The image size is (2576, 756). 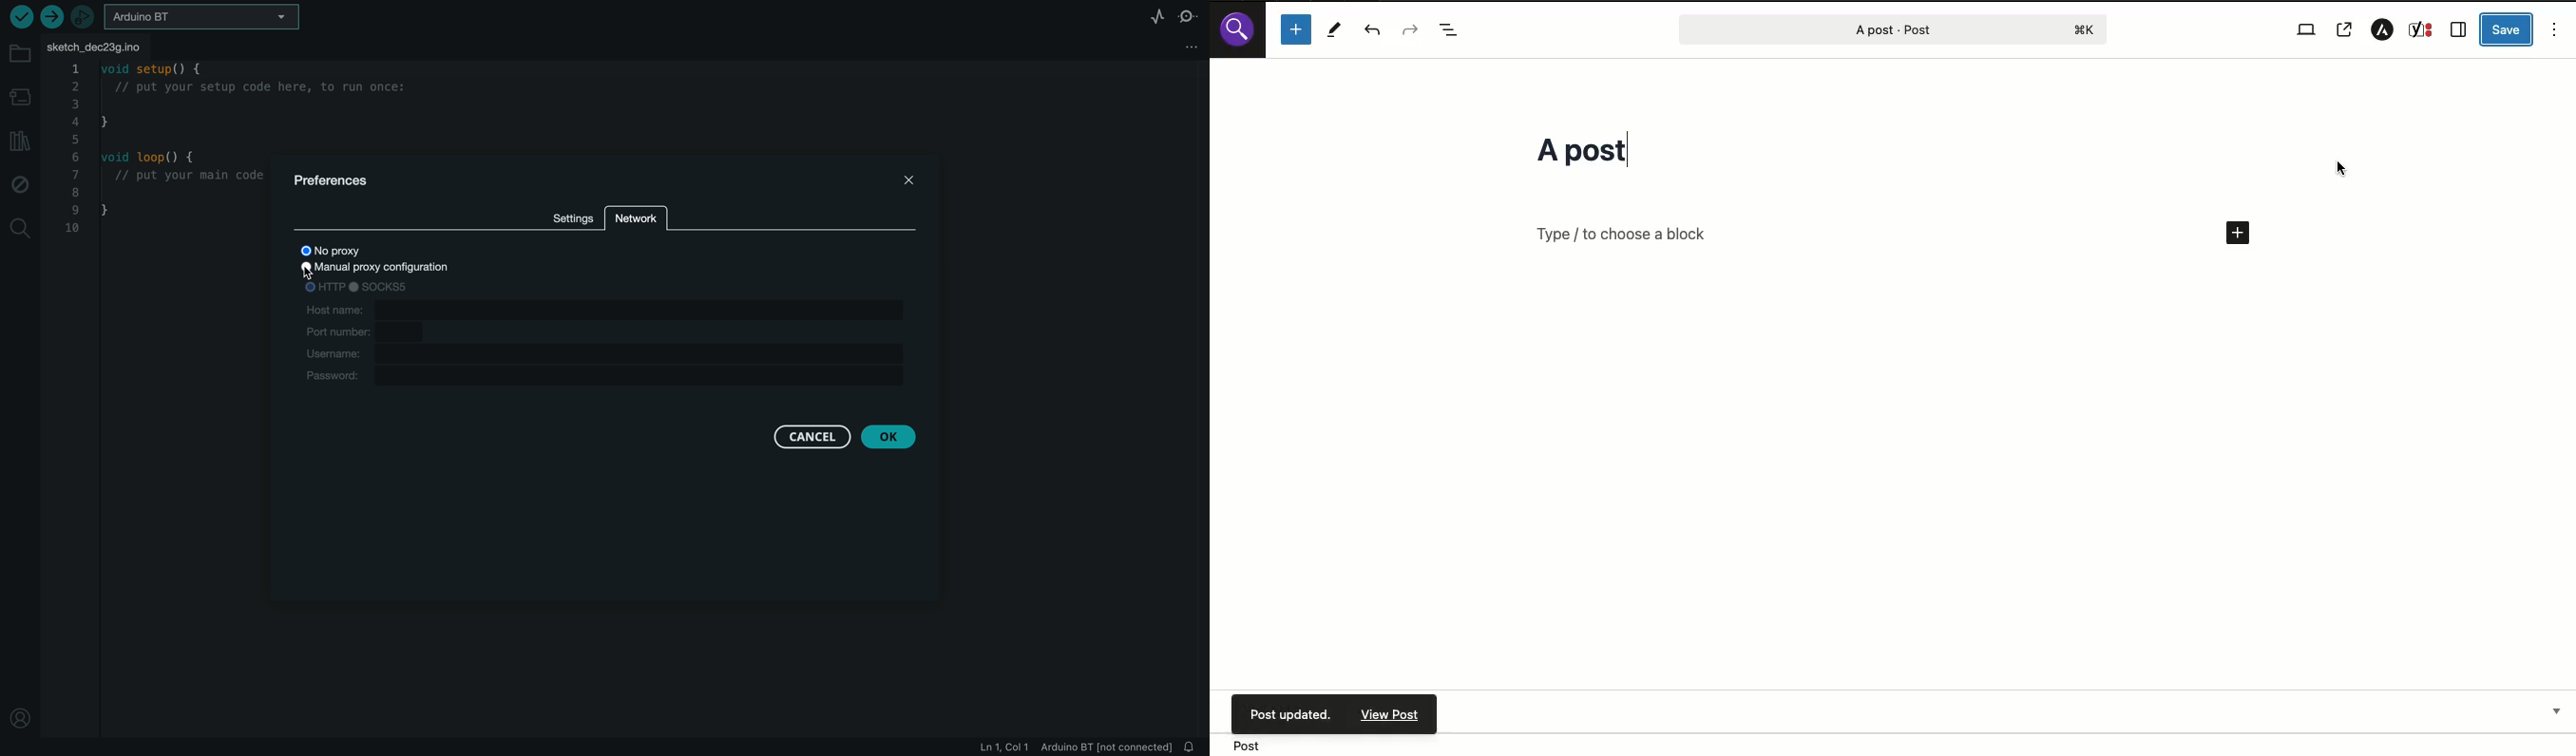 I want to click on View post, so click(x=1389, y=712).